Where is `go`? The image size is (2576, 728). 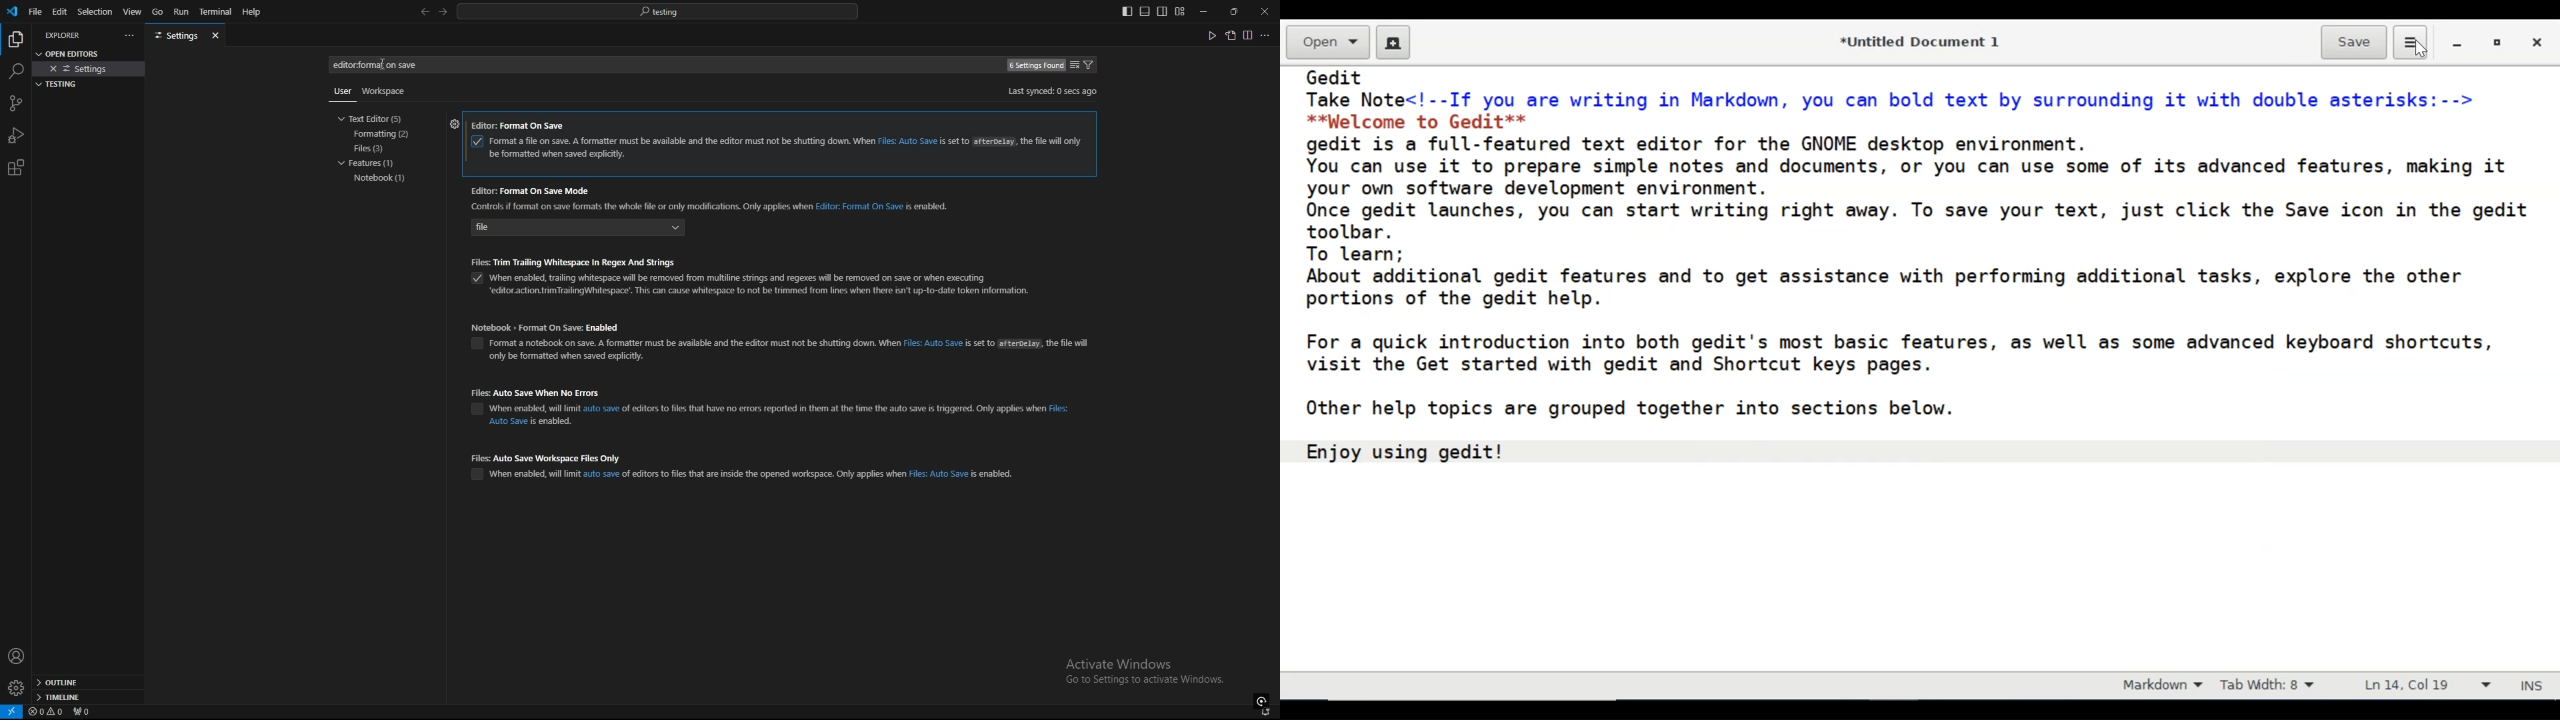
go is located at coordinates (157, 12).